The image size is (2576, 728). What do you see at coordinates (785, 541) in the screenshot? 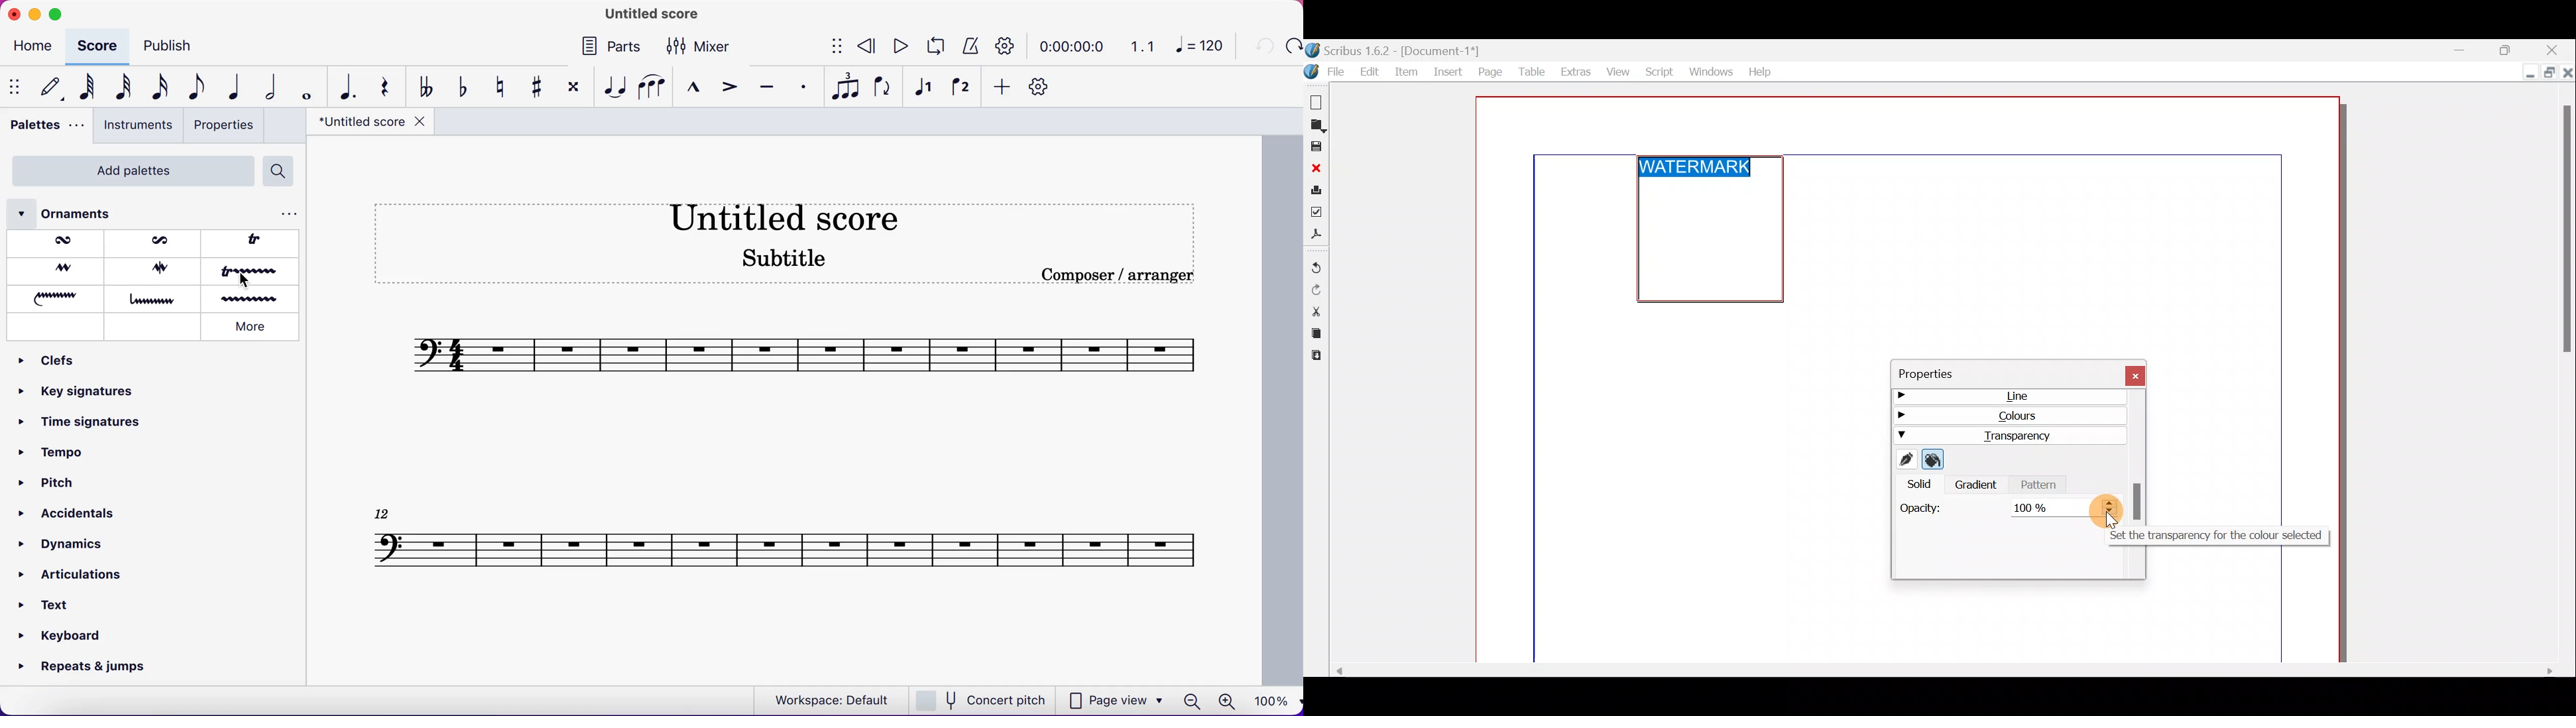
I see `Score` at bounding box center [785, 541].